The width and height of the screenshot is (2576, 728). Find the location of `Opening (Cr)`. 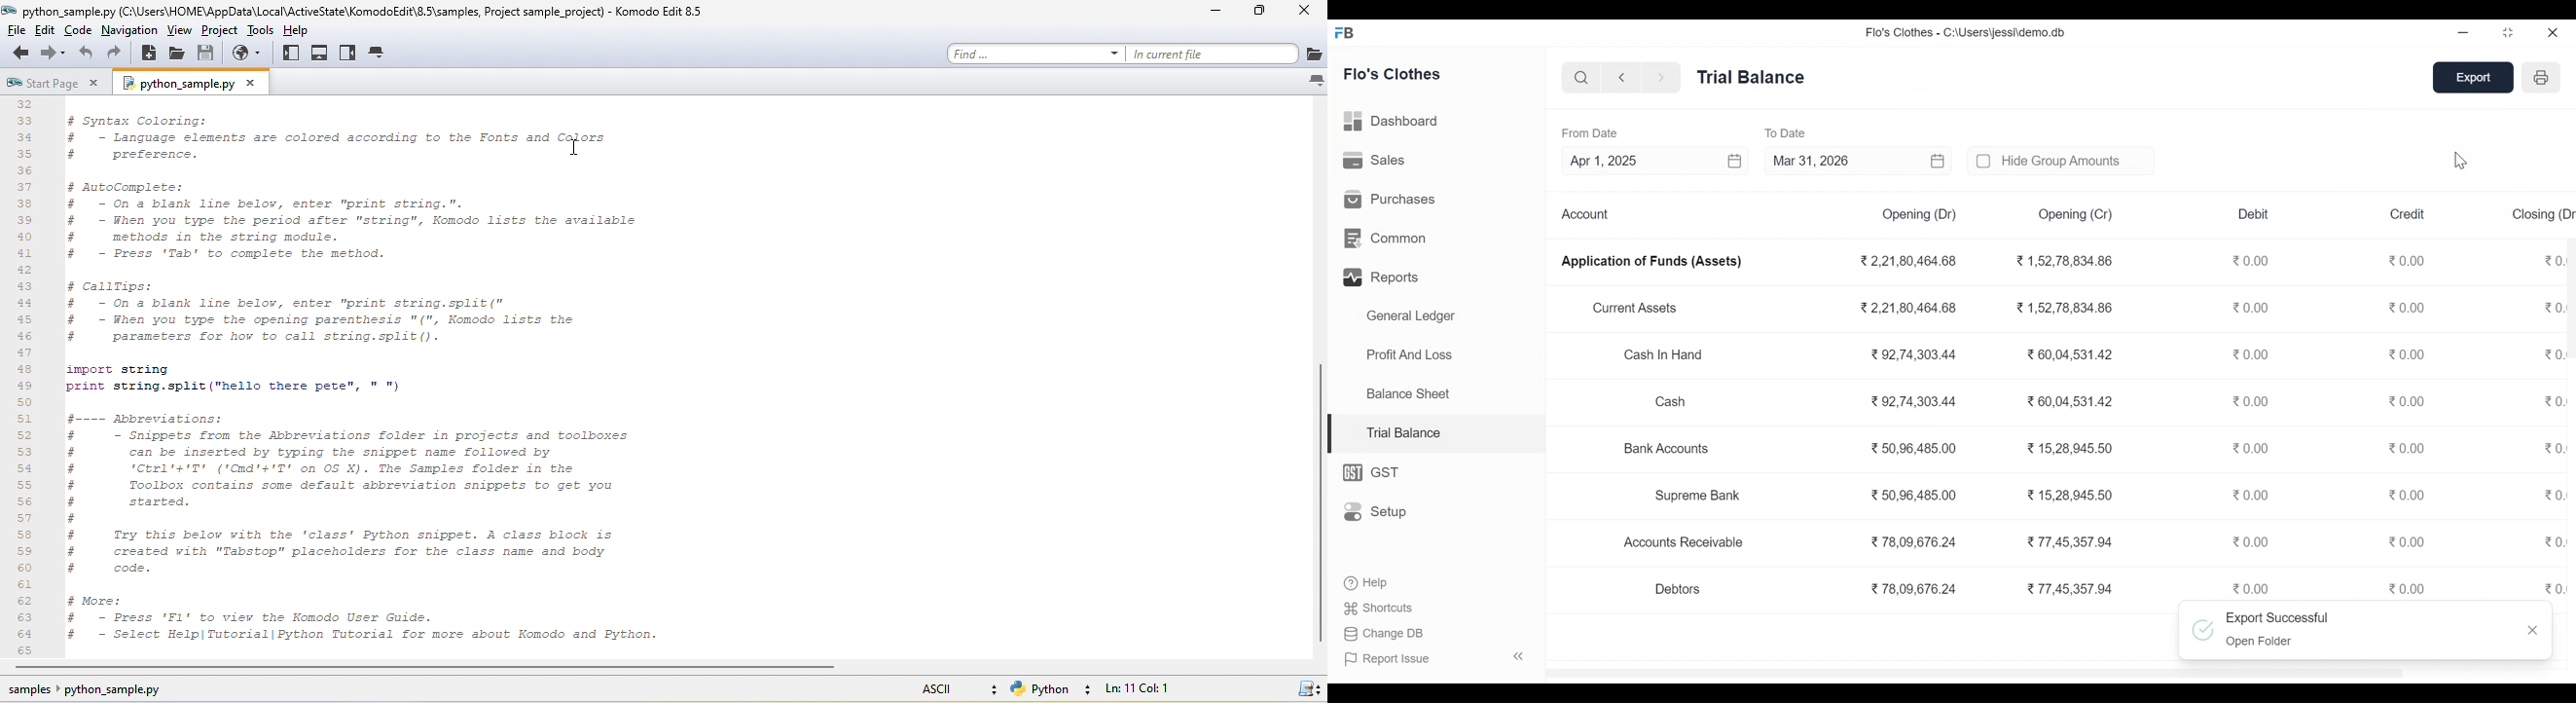

Opening (Cr) is located at coordinates (2078, 215).